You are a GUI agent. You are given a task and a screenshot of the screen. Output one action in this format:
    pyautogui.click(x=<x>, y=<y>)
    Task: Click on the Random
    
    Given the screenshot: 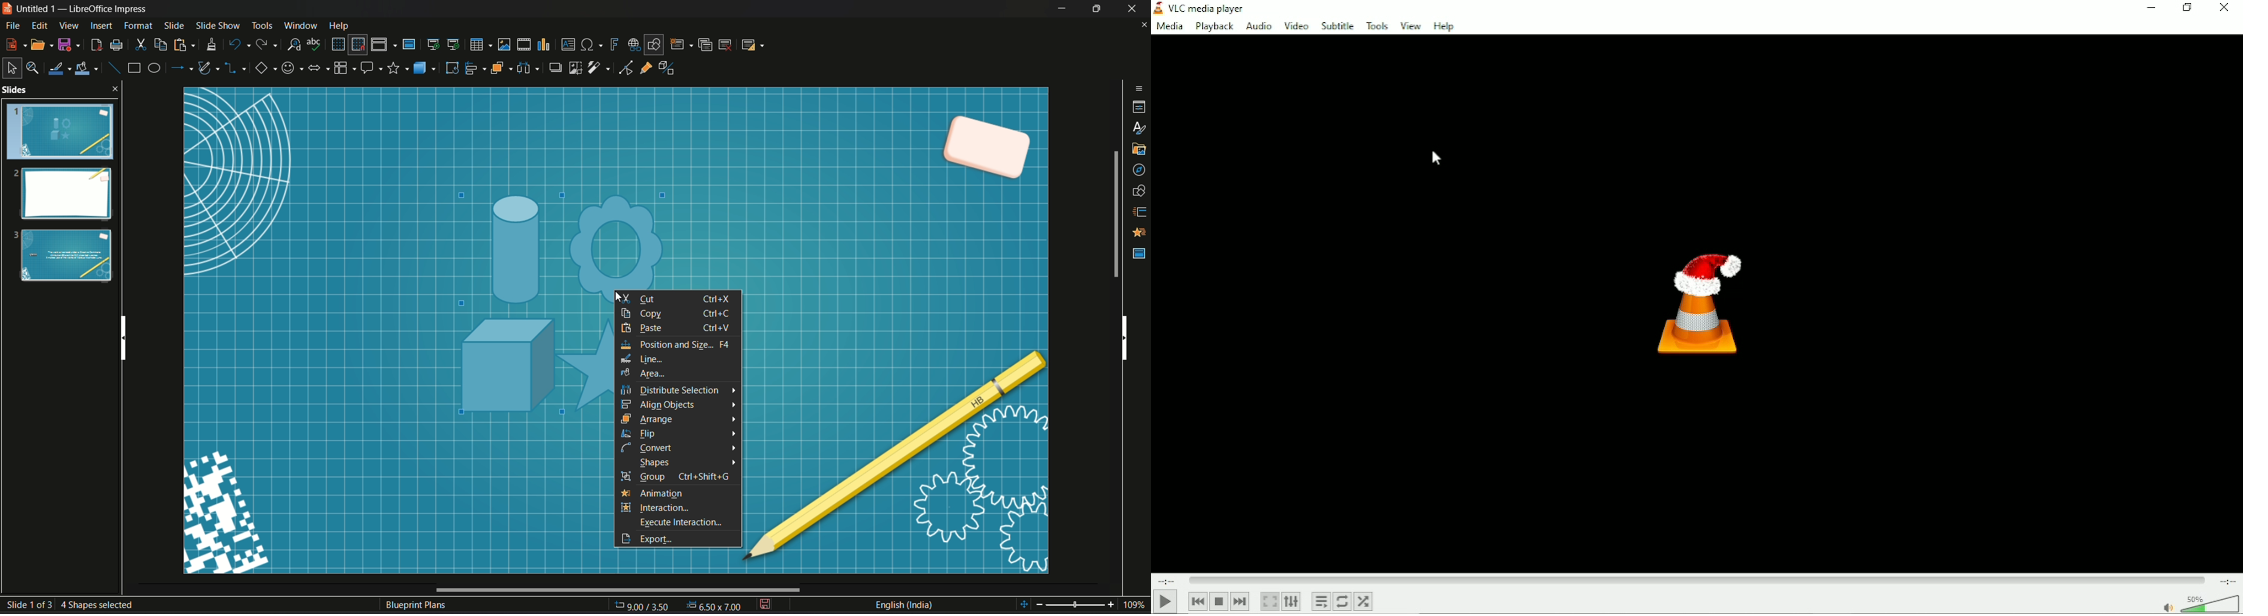 What is the action you would take?
    pyautogui.click(x=1363, y=601)
    